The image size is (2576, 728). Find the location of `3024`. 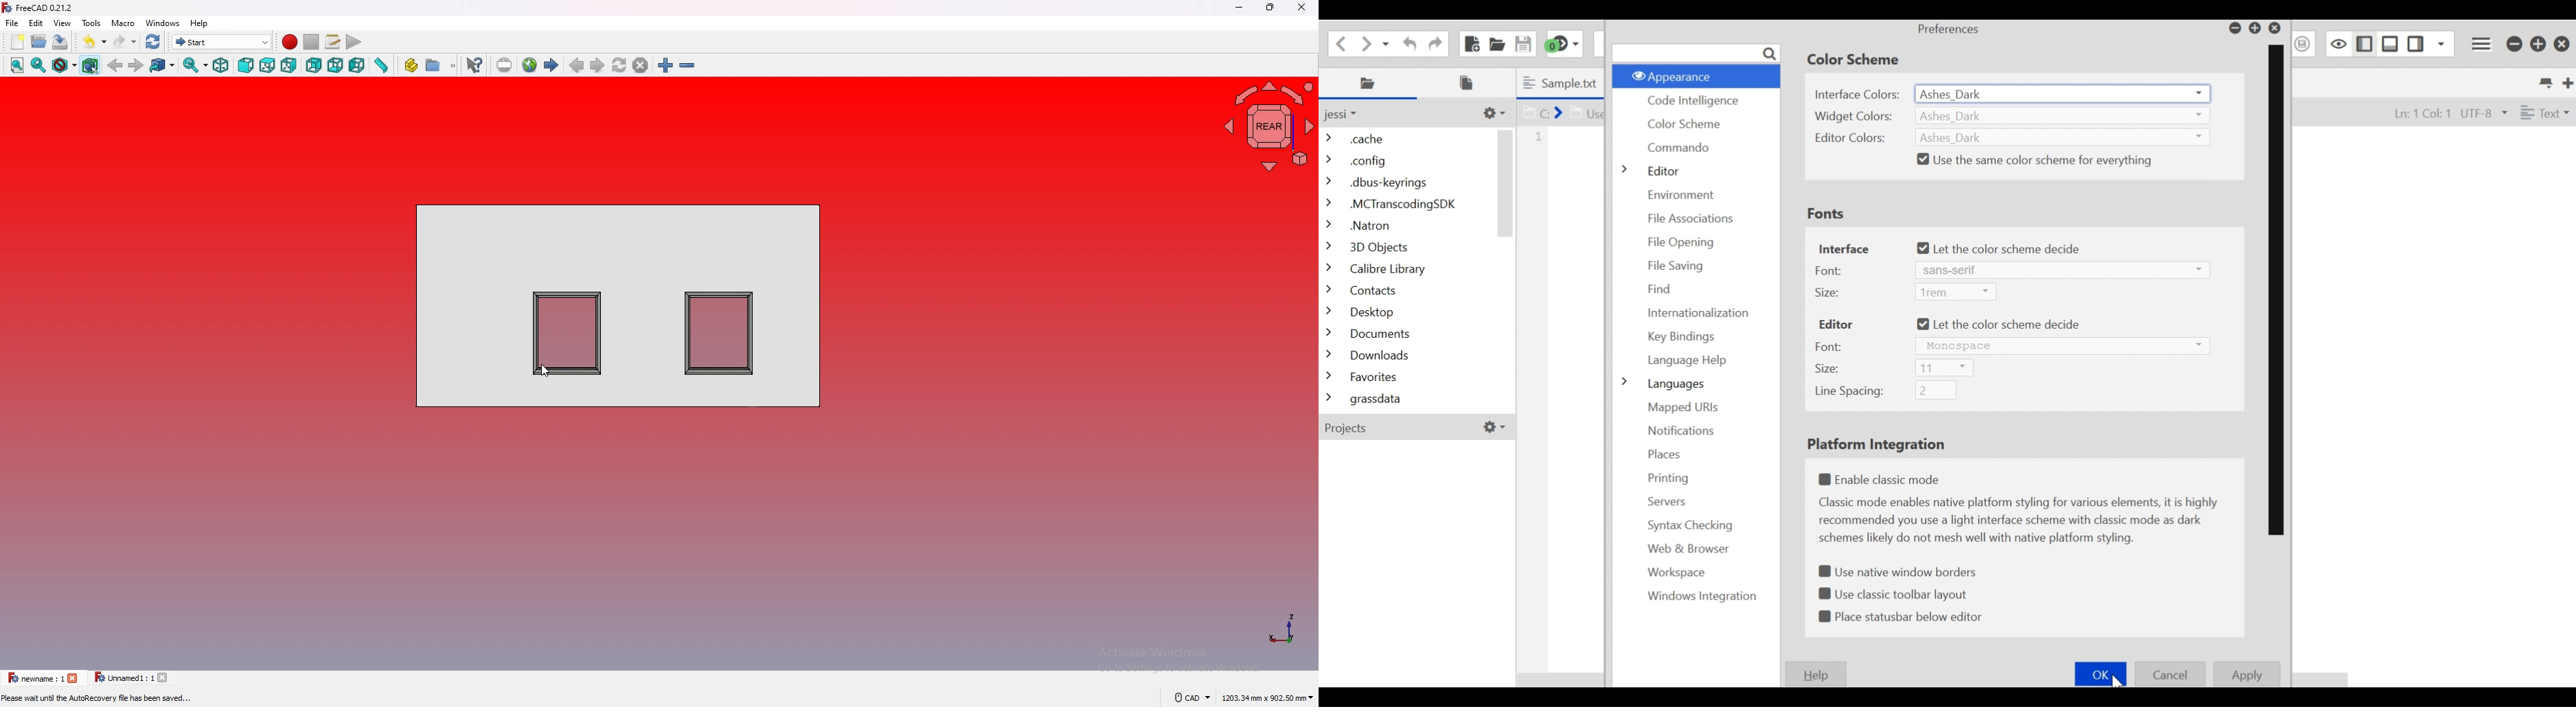

3024 is located at coordinates (2061, 114).